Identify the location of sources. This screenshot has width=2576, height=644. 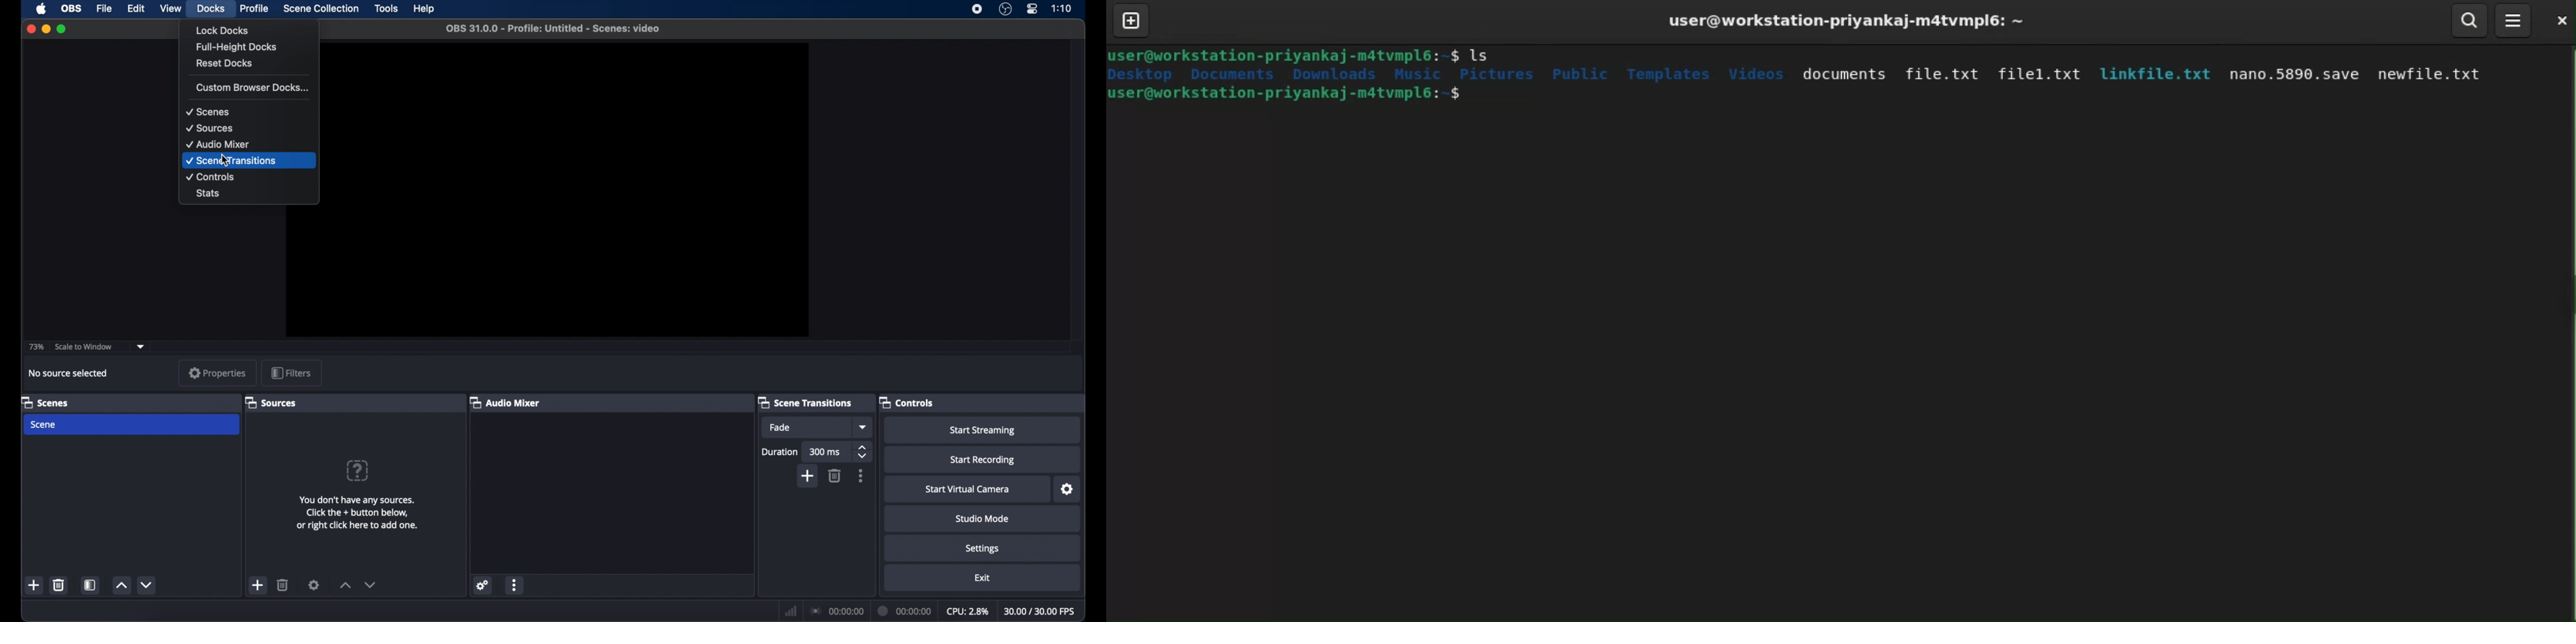
(210, 128).